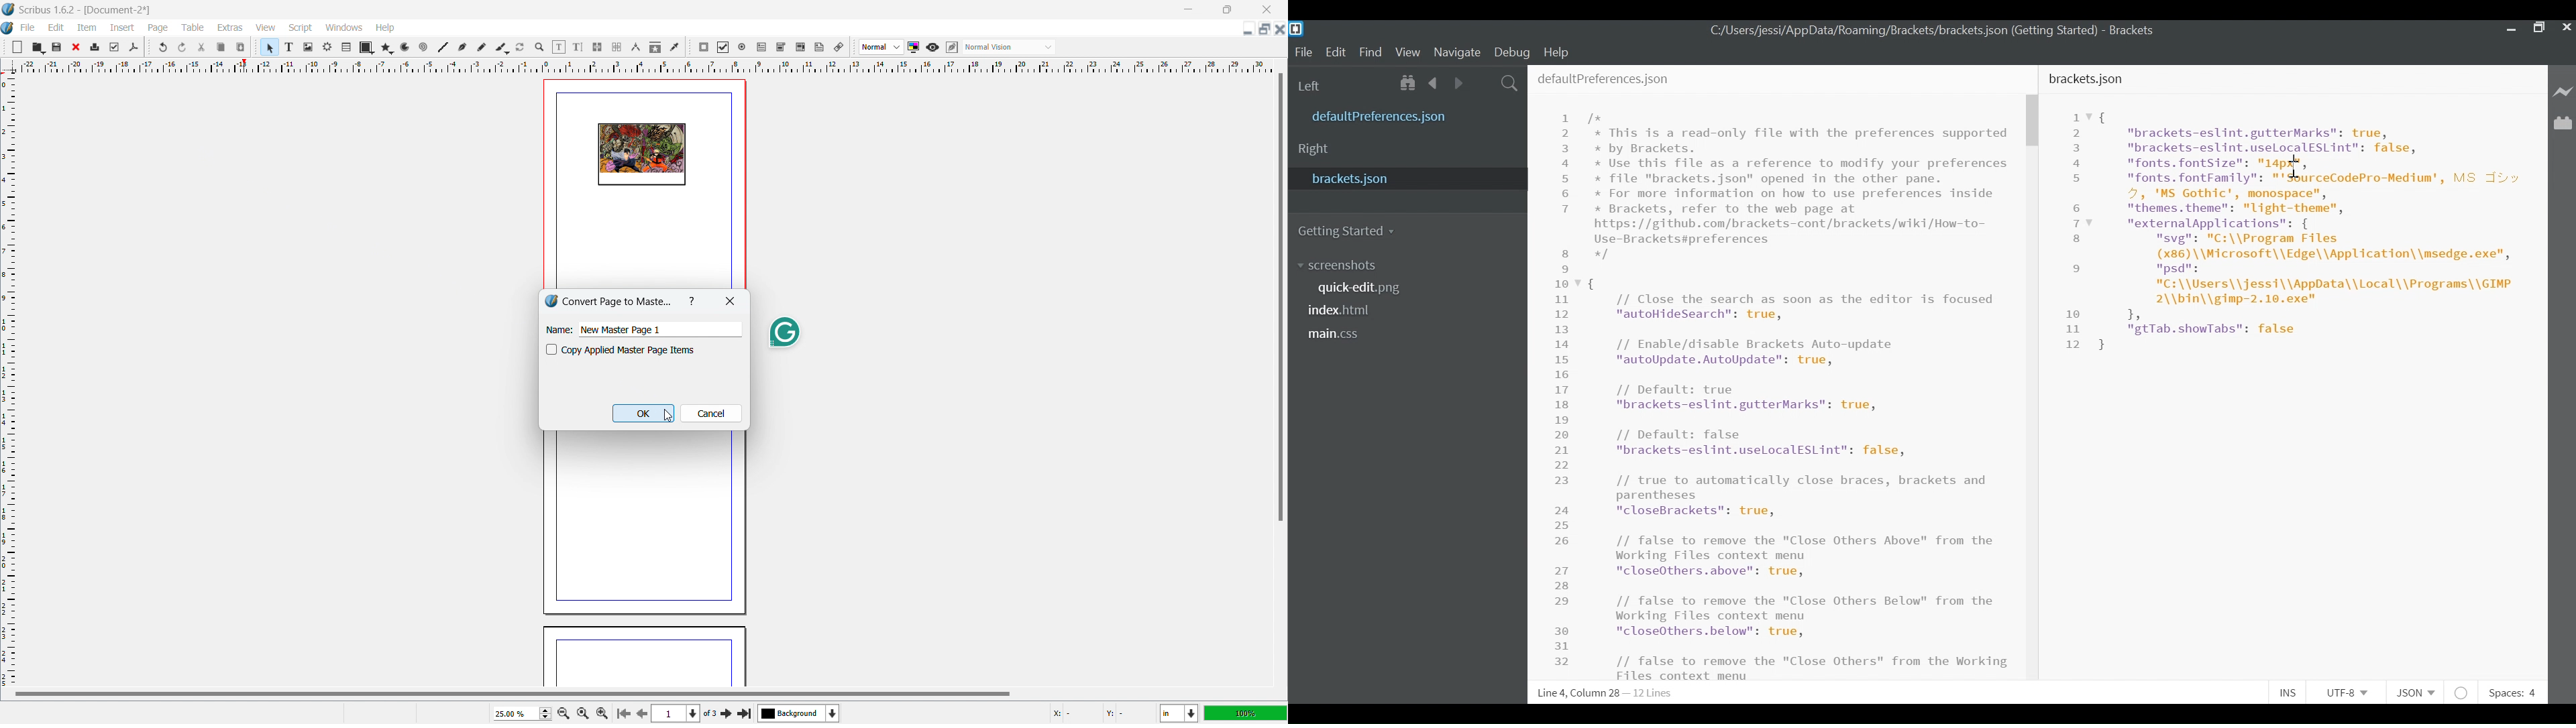 Image resolution: width=2576 pixels, height=728 pixels. What do you see at coordinates (742, 46) in the screenshot?
I see `pdf radio button` at bounding box center [742, 46].